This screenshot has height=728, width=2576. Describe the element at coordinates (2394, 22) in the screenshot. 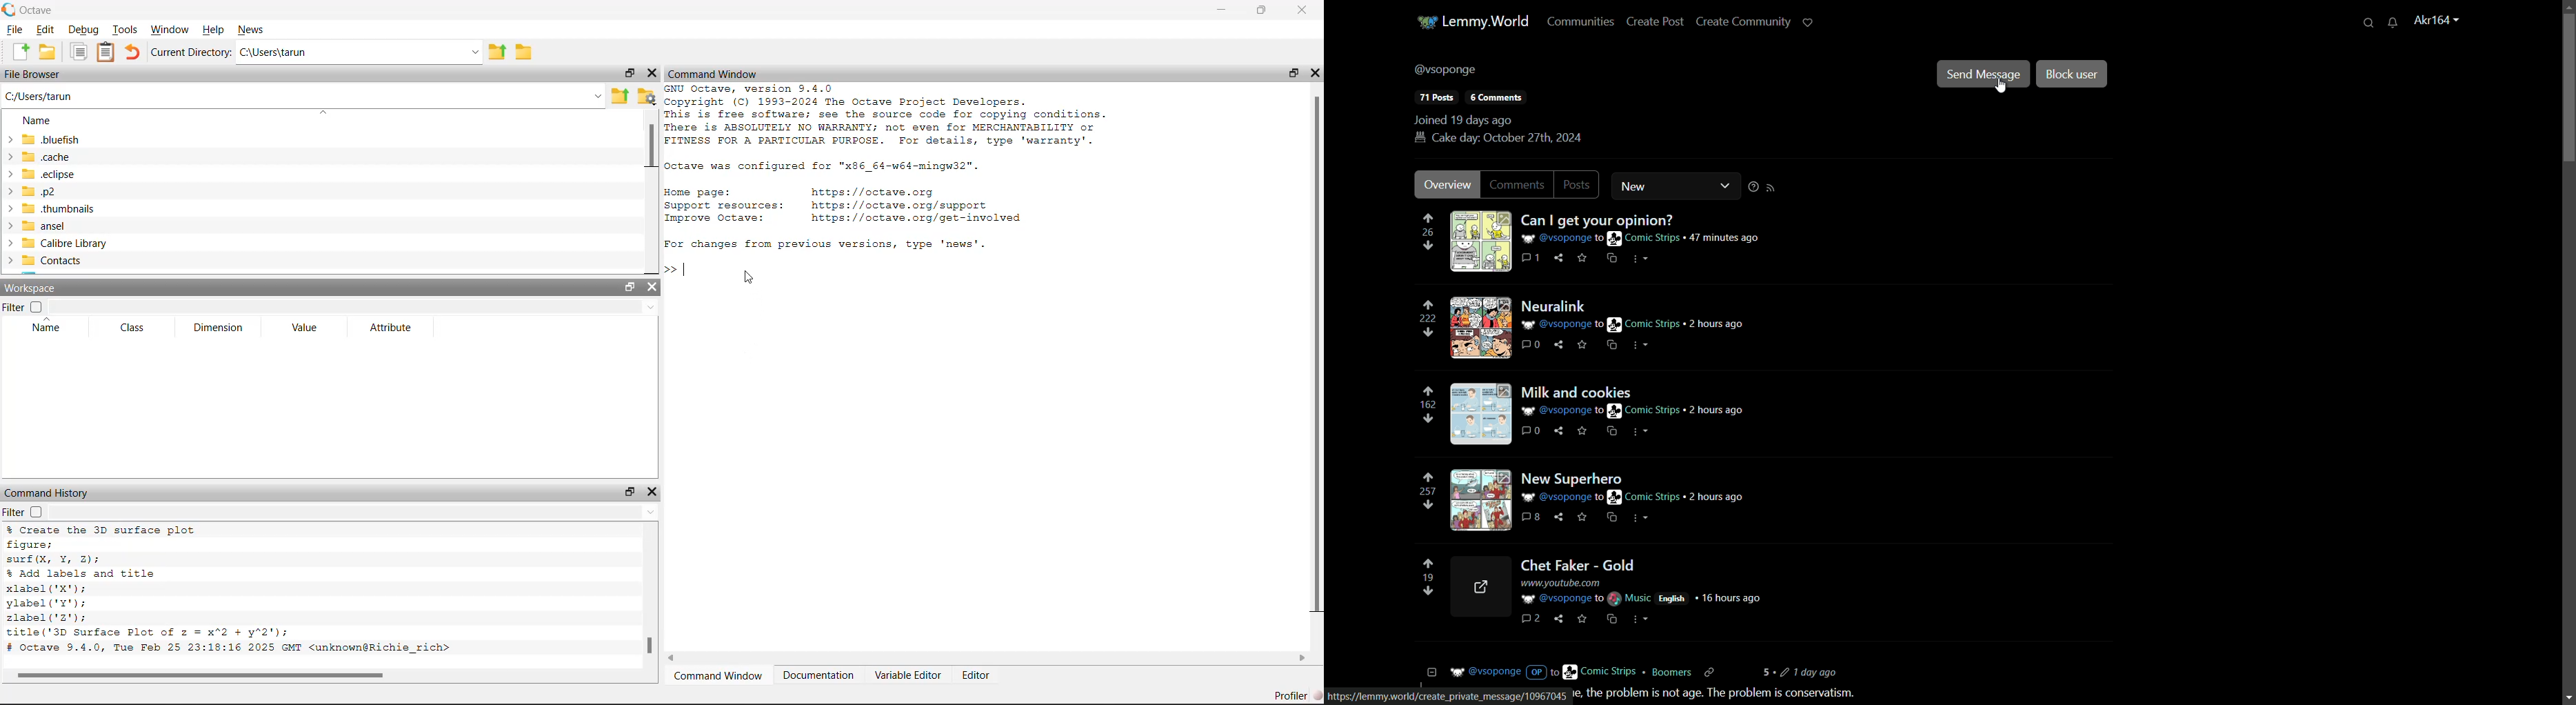

I see `unread messages` at that location.